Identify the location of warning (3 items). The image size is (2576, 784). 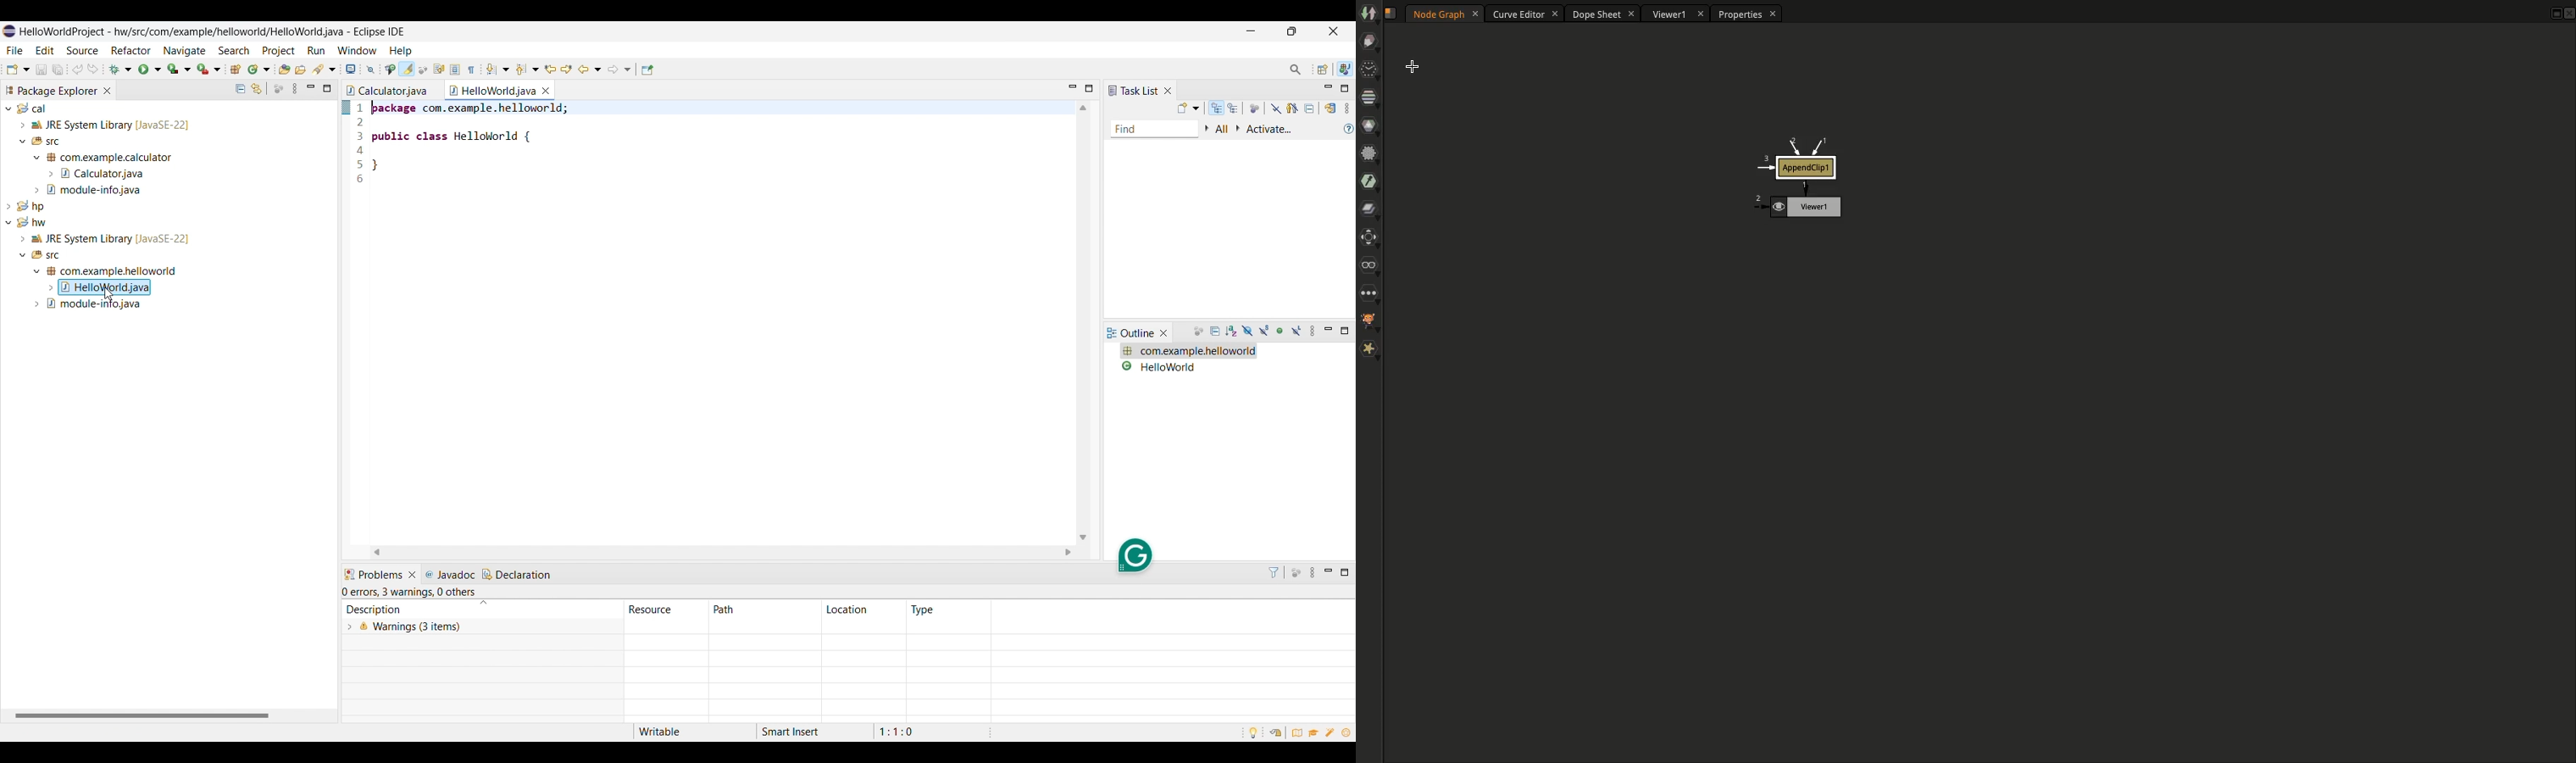
(650, 637).